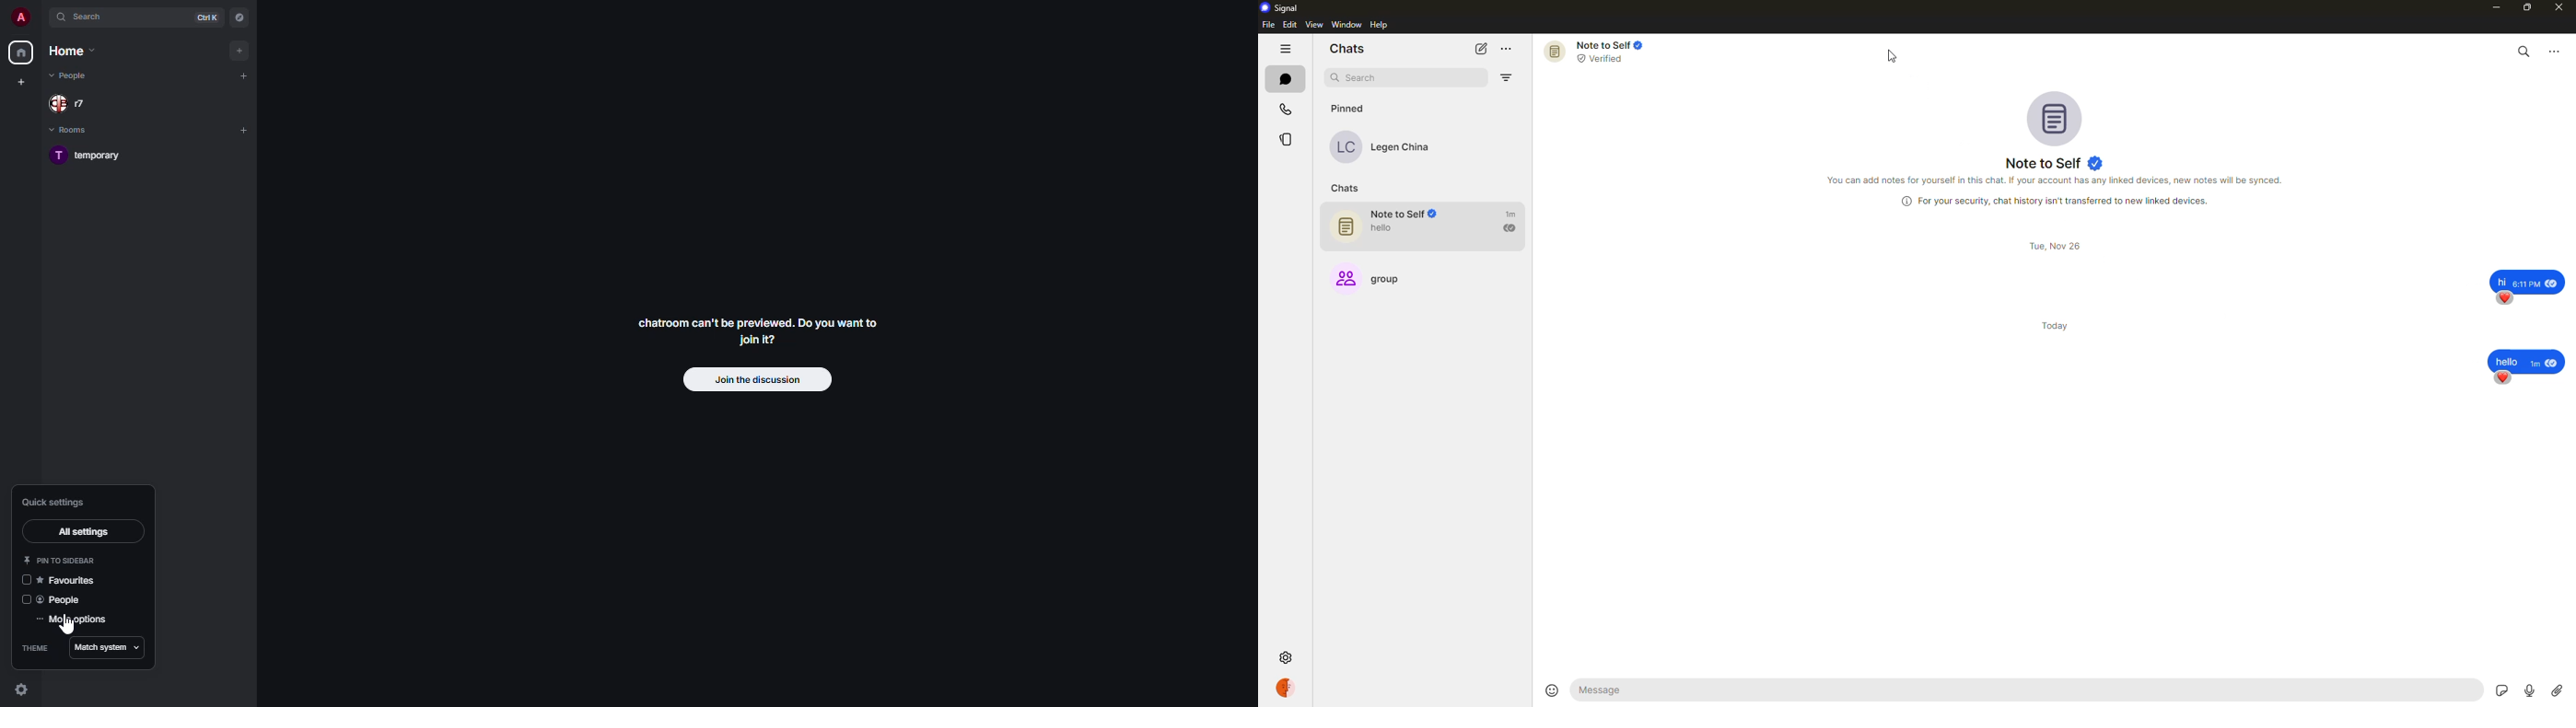  What do you see at coordinates (1283, 8) in the screenshot?
I see `signal` at bounding box center [1283, 8].